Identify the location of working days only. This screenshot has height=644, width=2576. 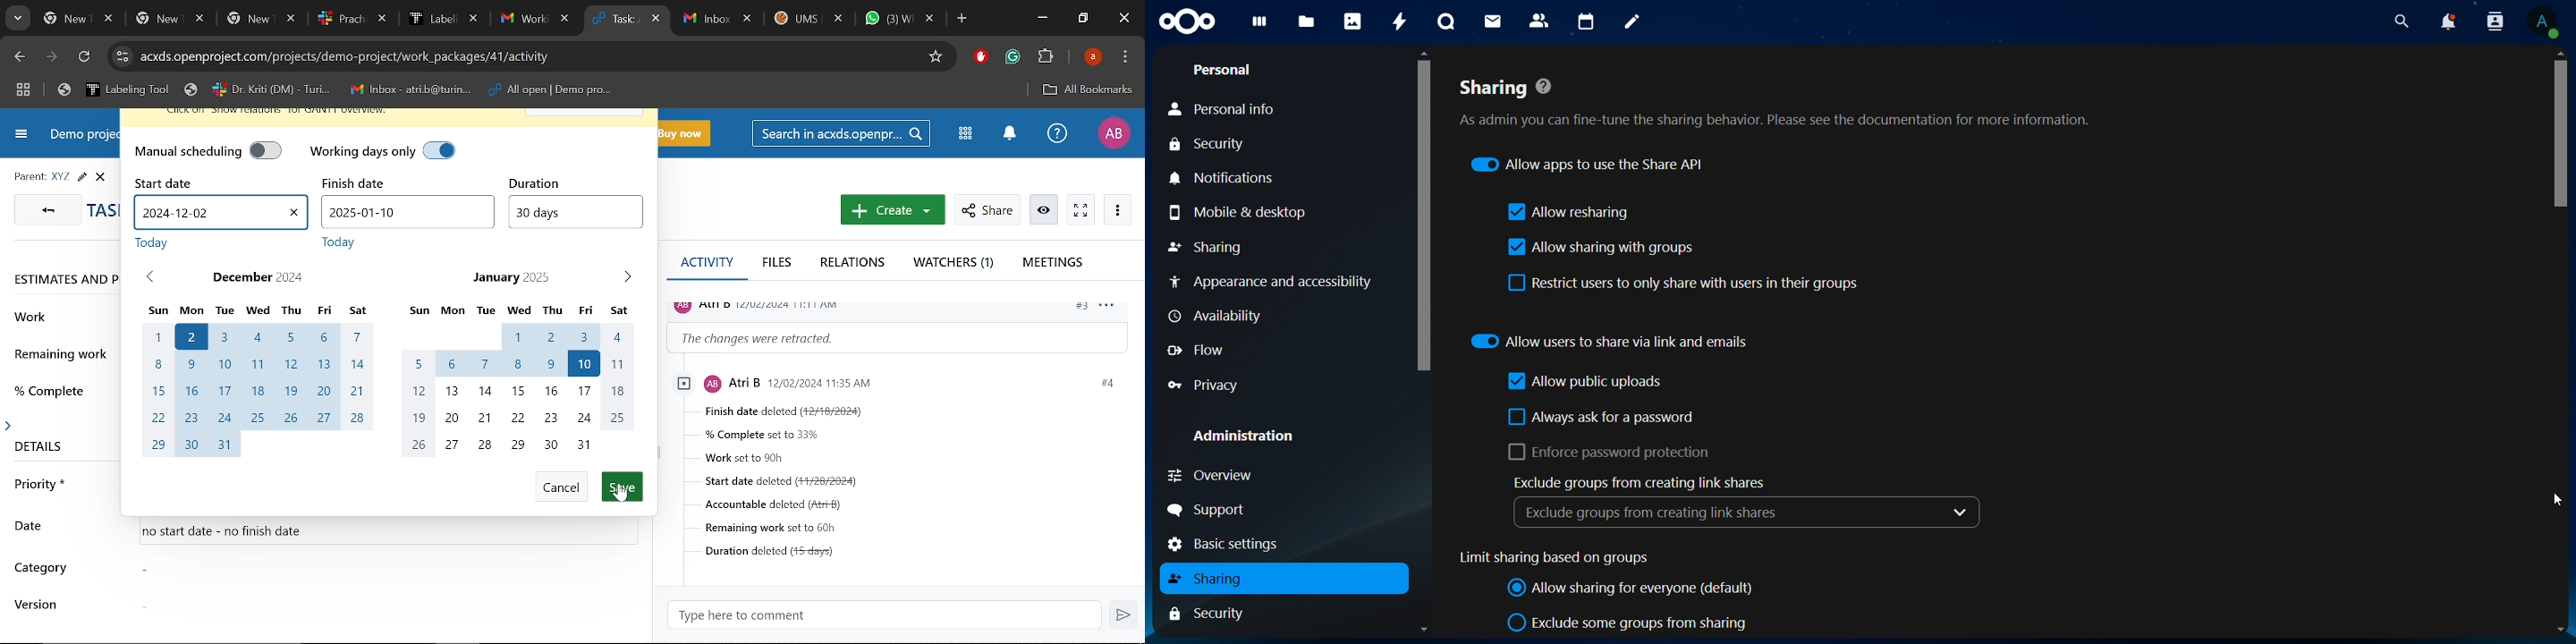
(358, 148).